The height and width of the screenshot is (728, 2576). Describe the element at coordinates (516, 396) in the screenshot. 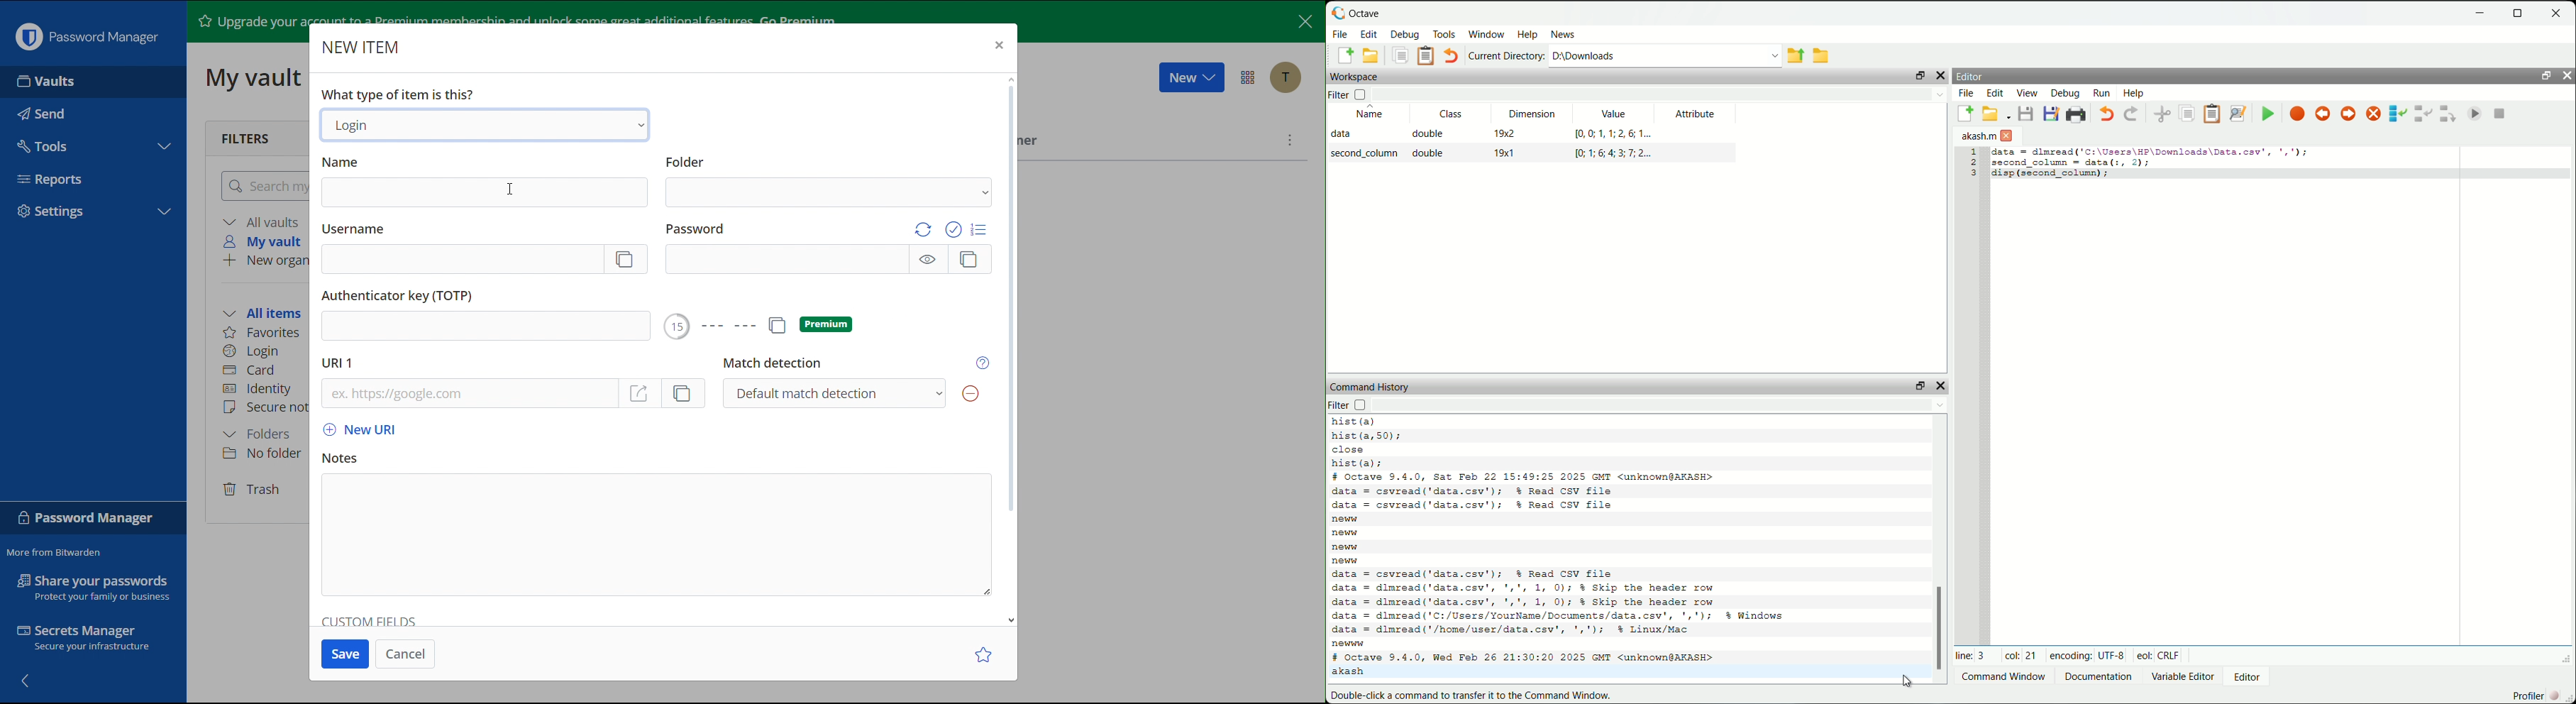

I see `URL ` at that location.